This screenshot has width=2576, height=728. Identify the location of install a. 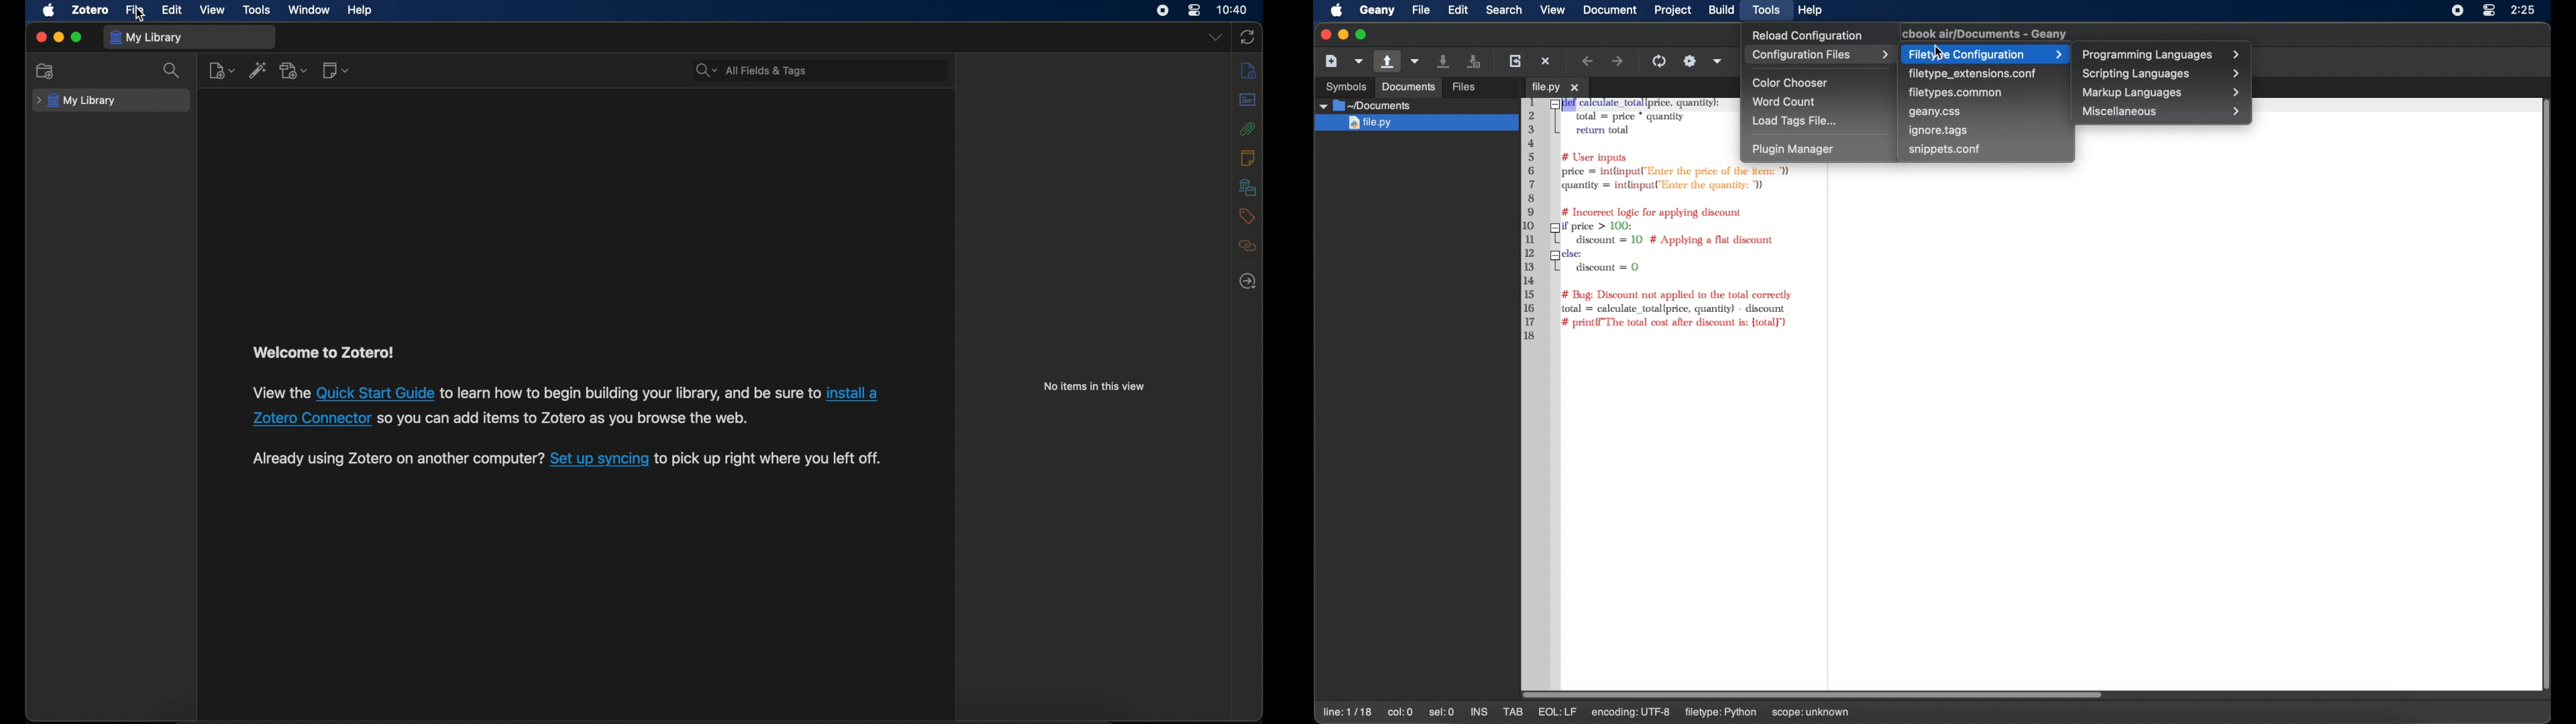
(855, 393).